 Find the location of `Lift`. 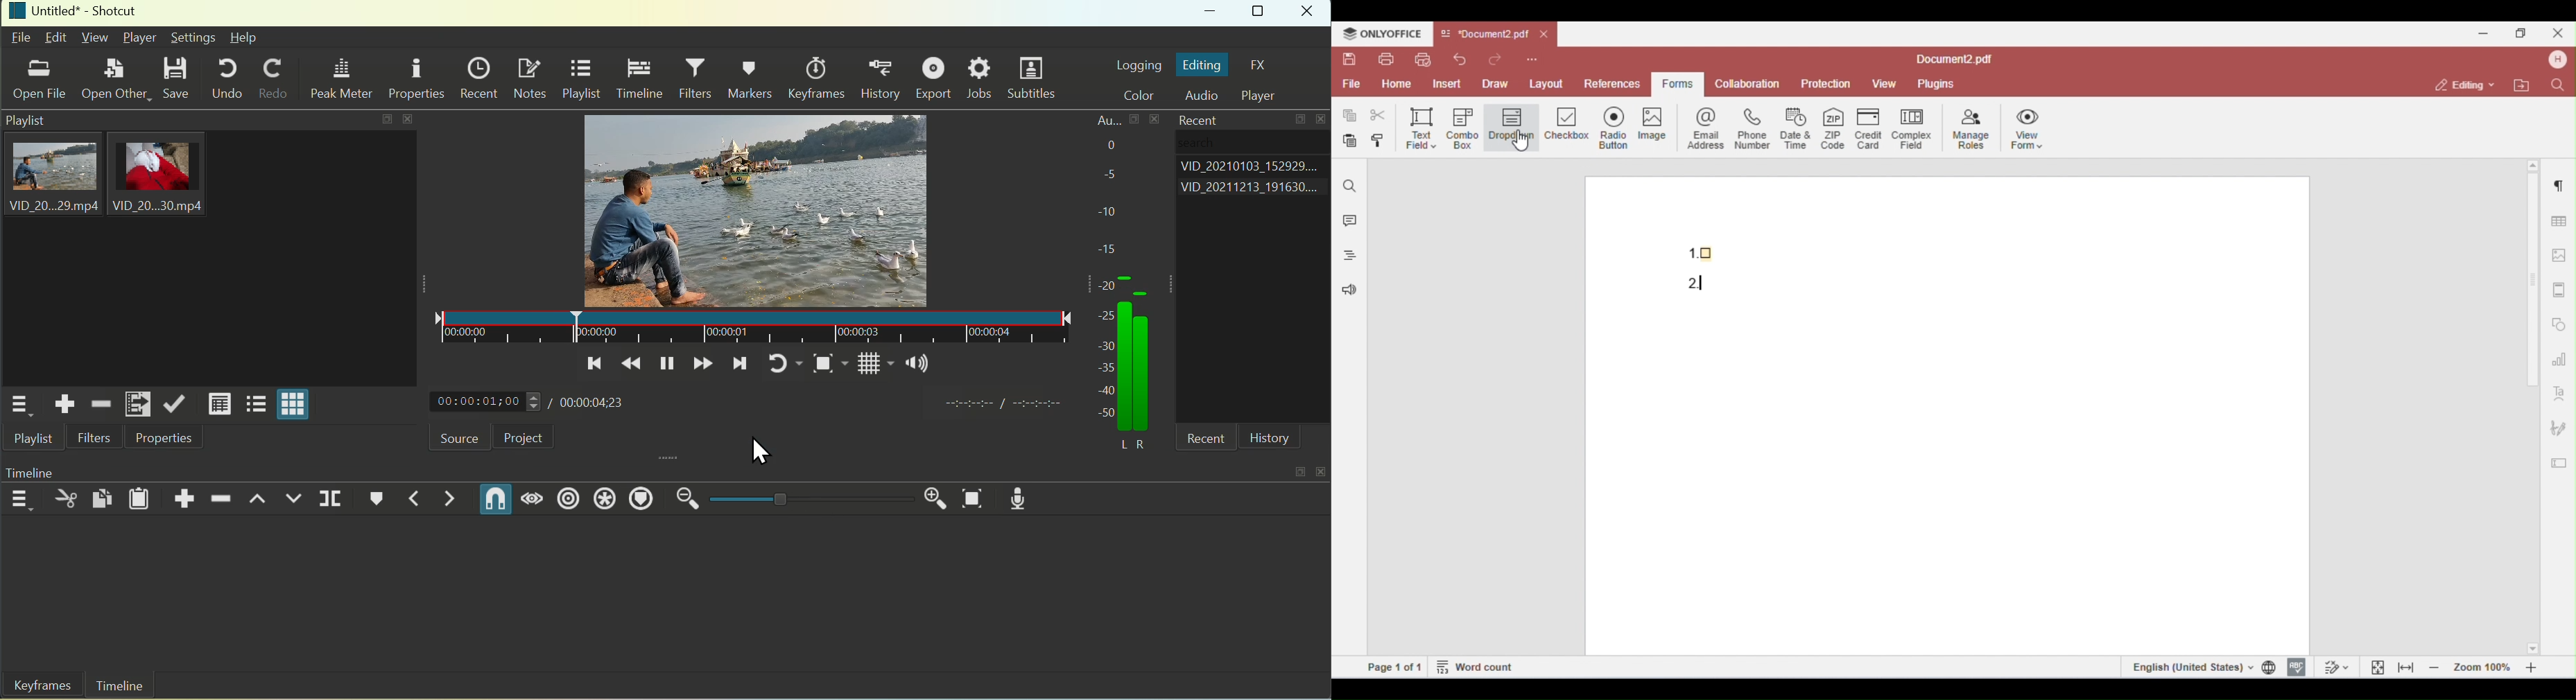

Lift is located at coordinates (259, 501).